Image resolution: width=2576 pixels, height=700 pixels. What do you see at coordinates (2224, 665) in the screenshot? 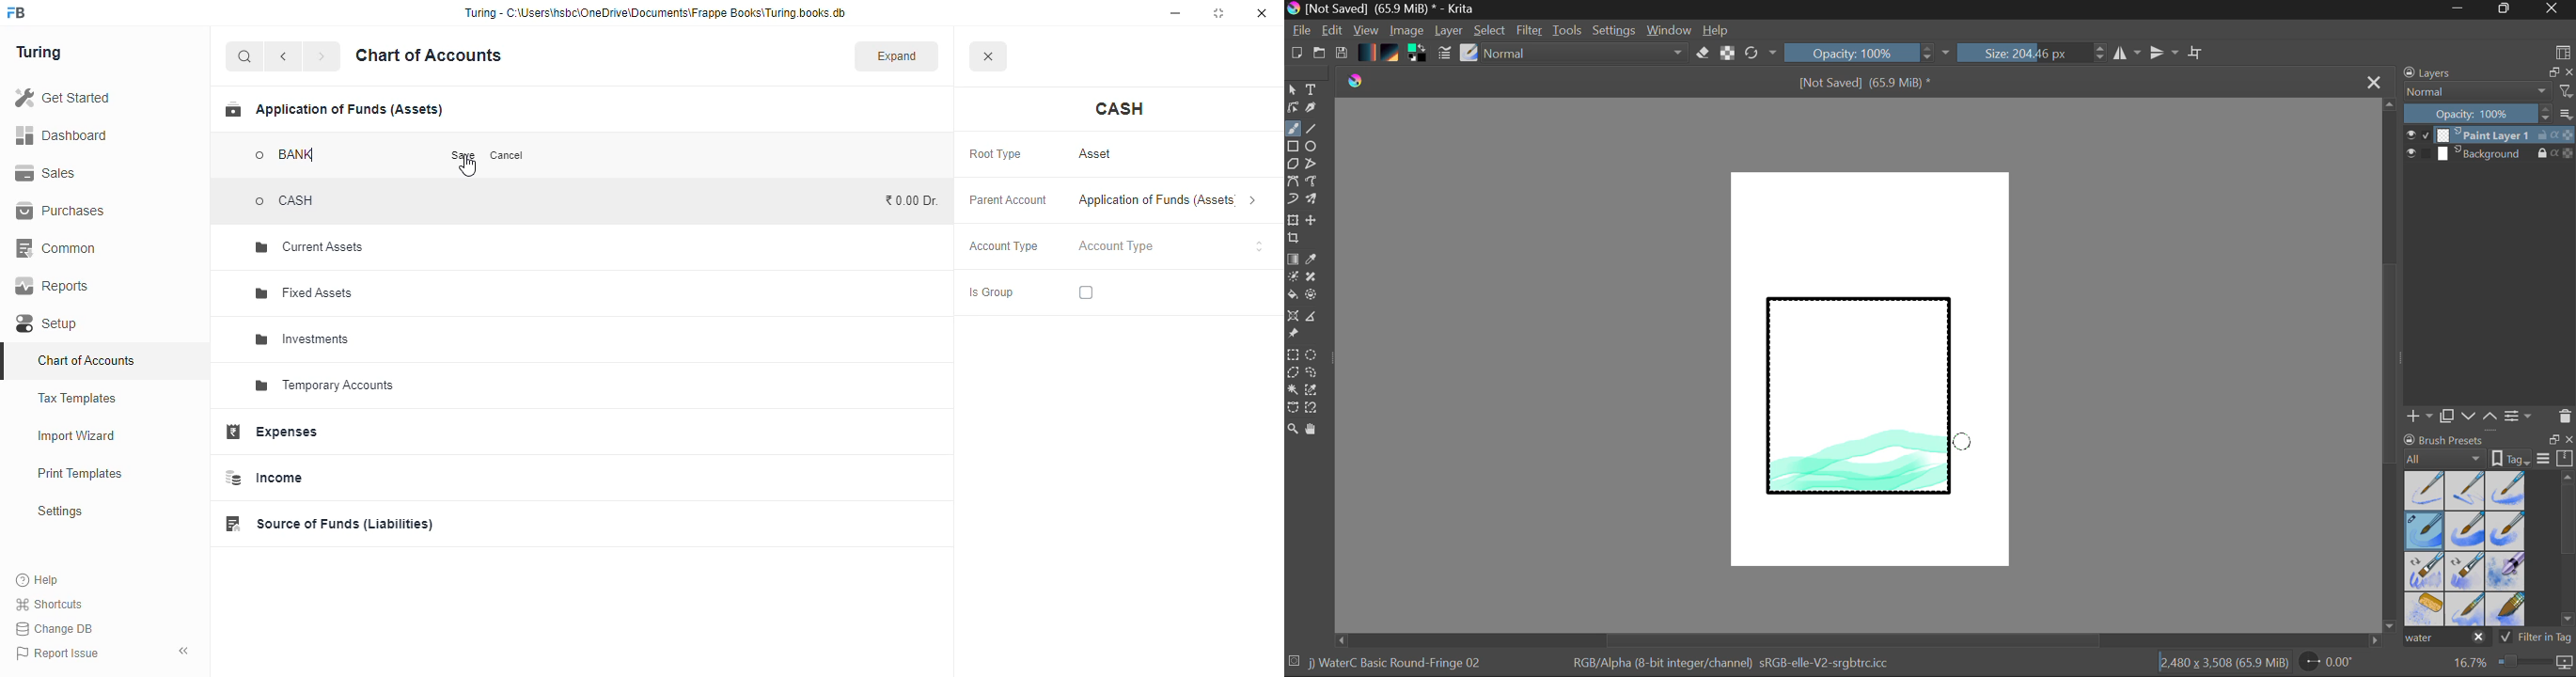
I see `Document Dimensions` at bounding box center [2224, 665].